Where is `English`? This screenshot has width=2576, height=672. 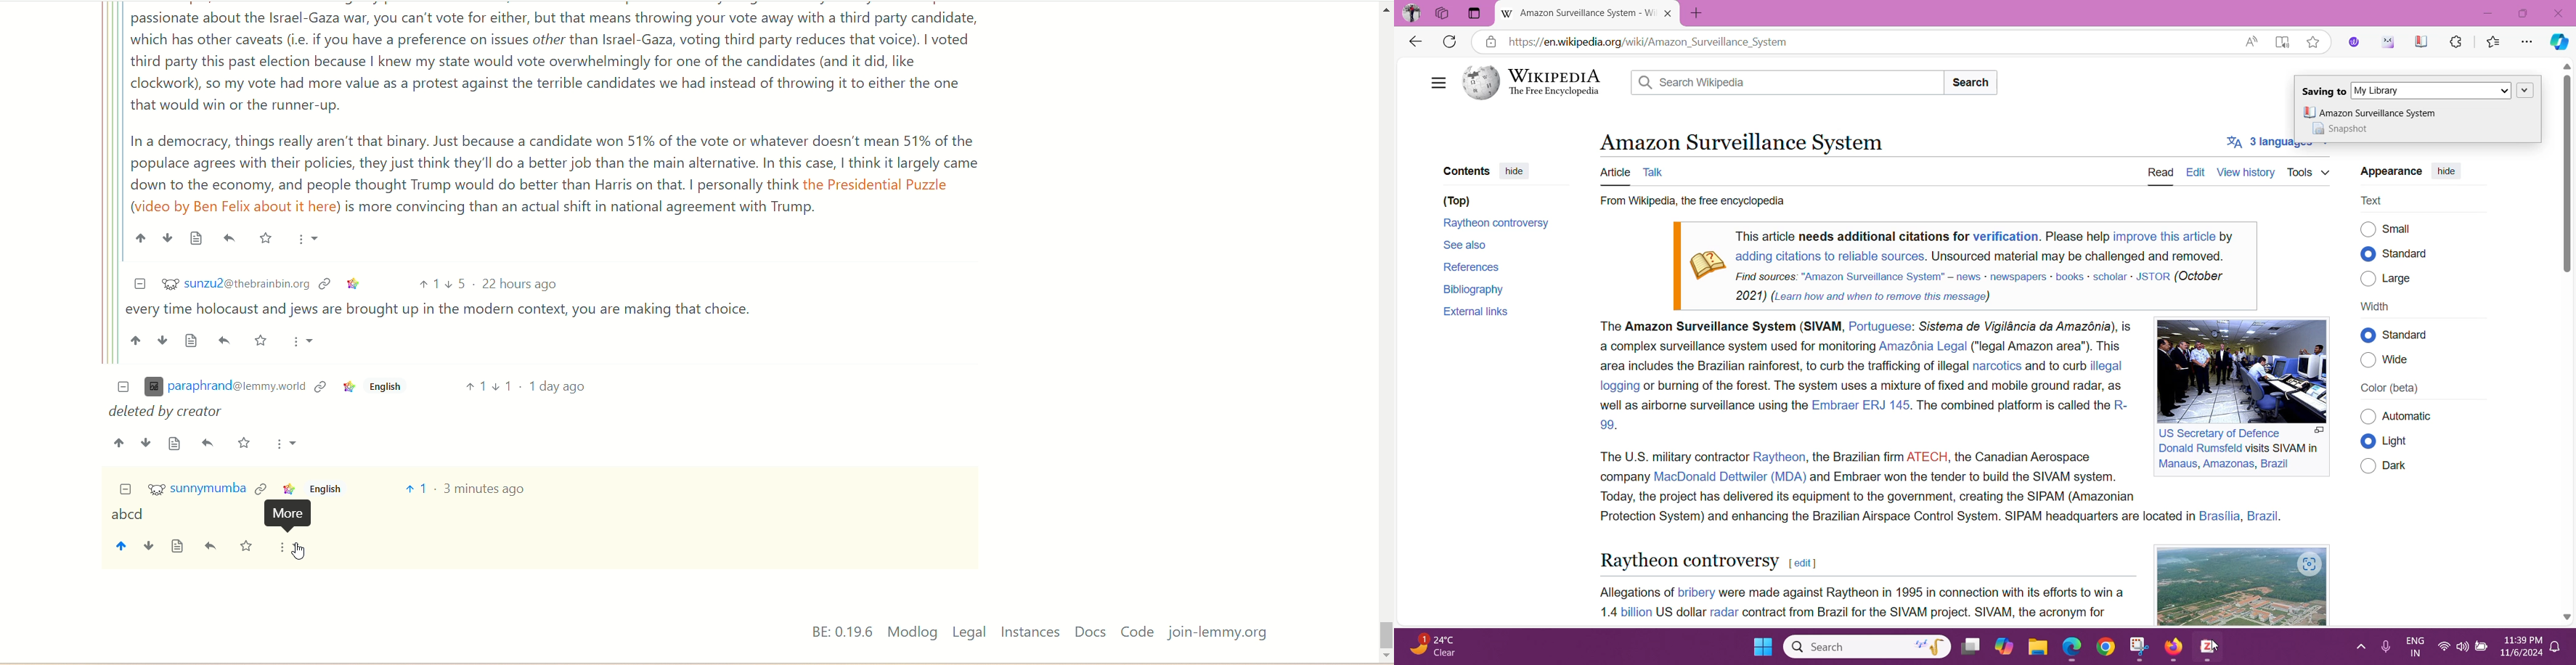
English is located at coordinates (383, 389).